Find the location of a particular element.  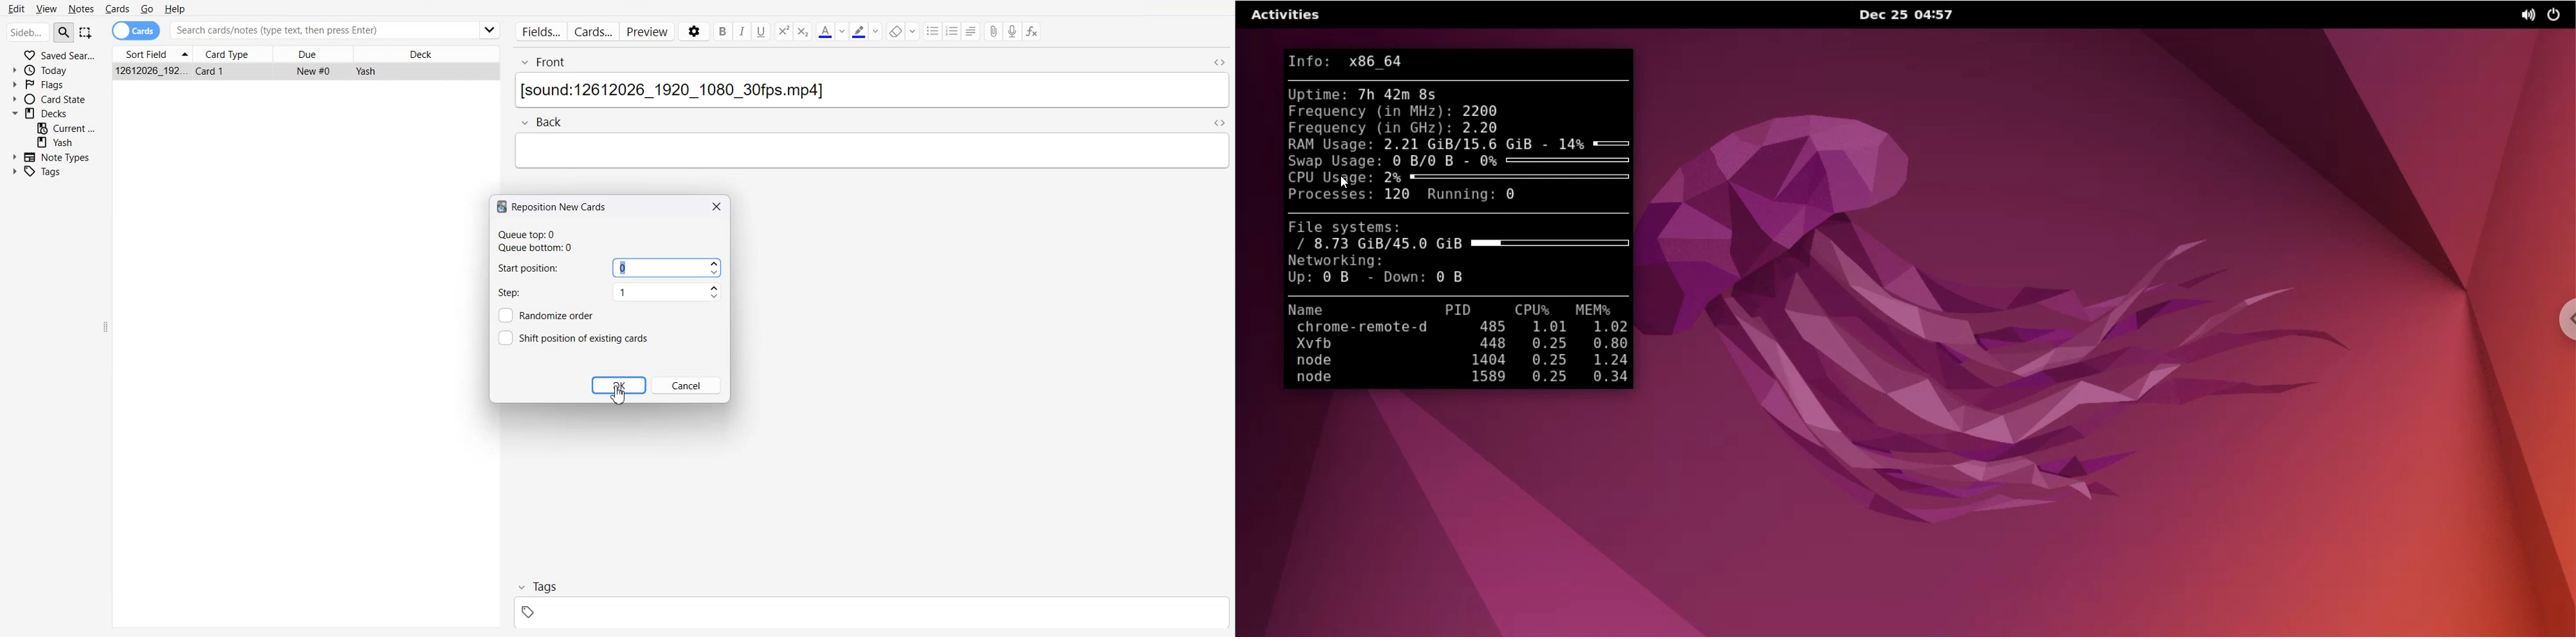

0 slider is located at coordinates (667, 268).